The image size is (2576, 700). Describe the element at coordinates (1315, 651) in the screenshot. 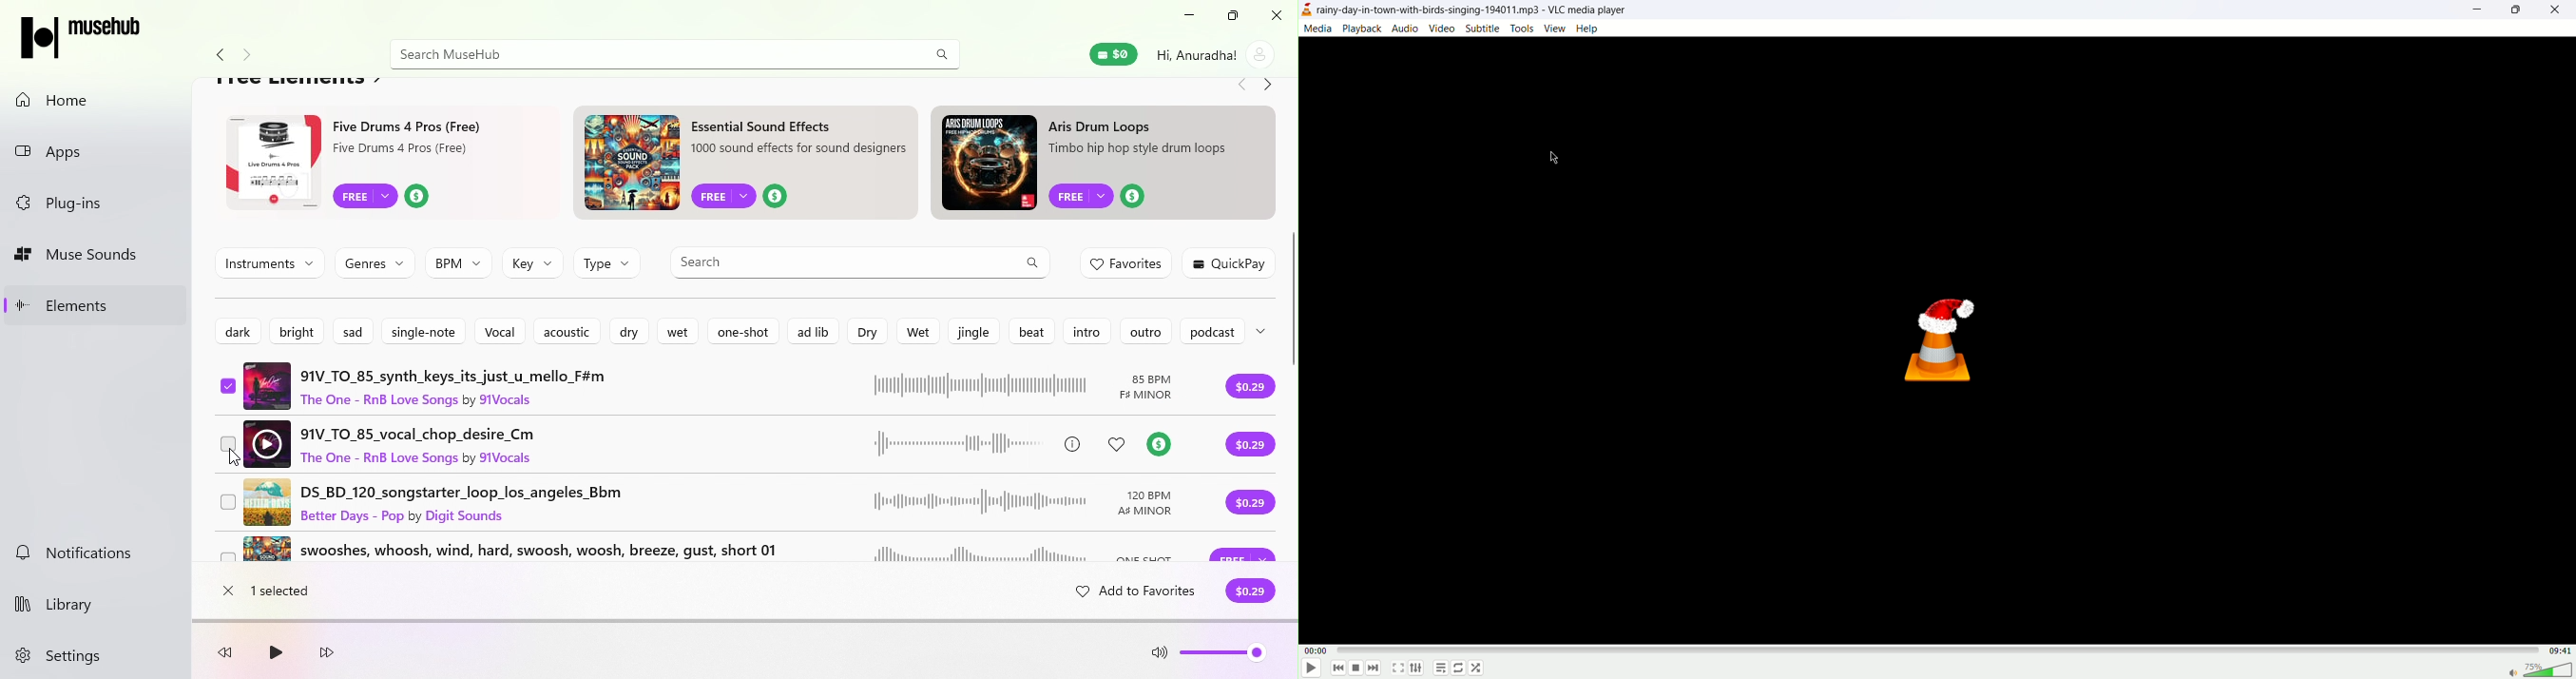

I see `played time` at that location.